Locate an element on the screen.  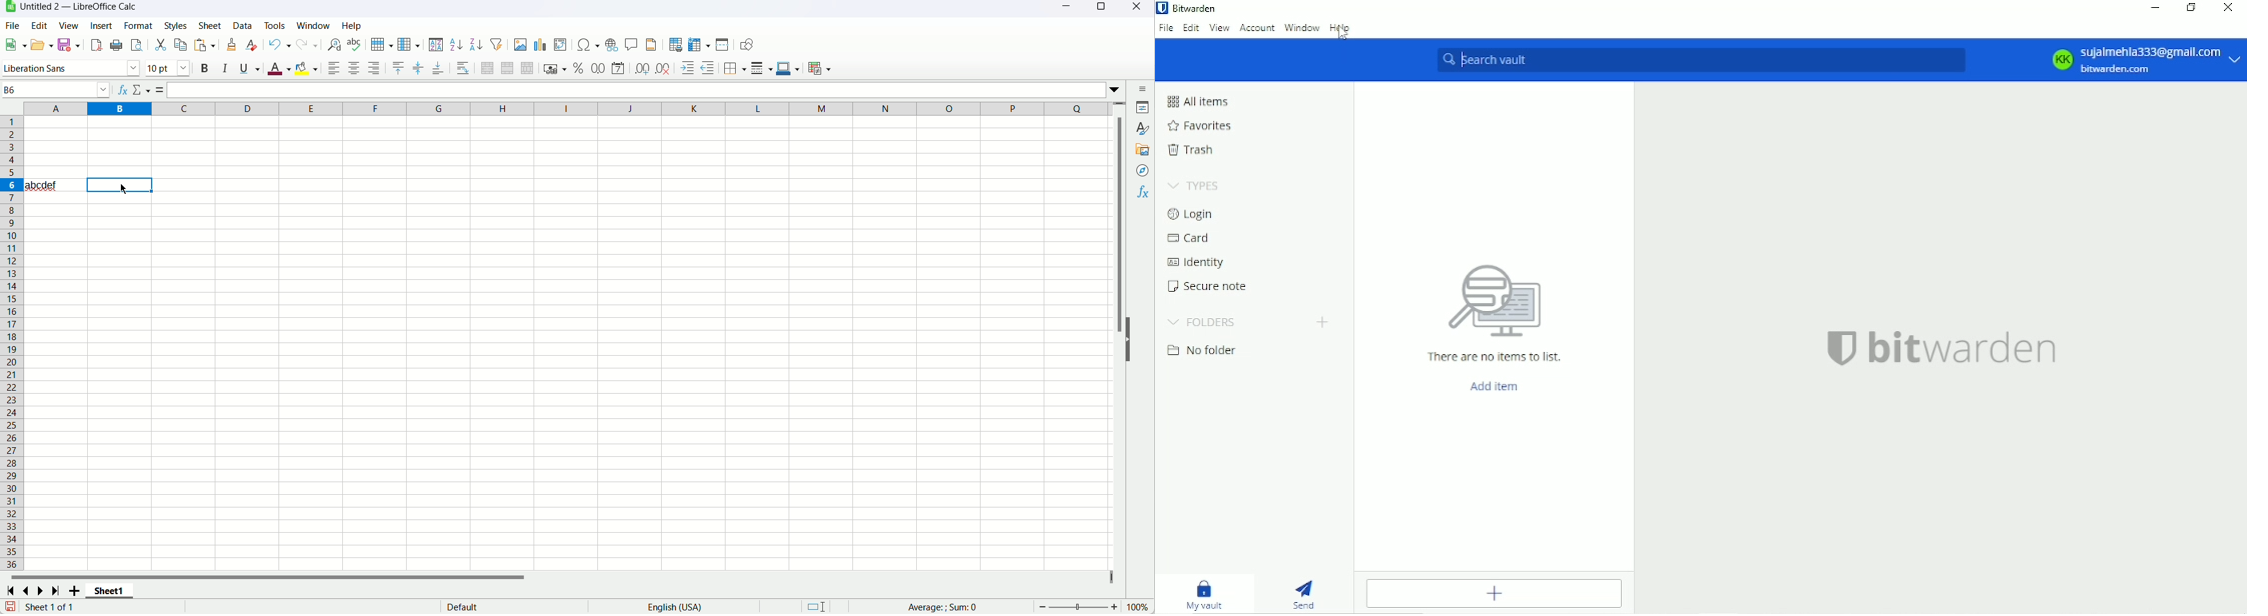
scroll to next sheet is located at coordinates (43, 590).